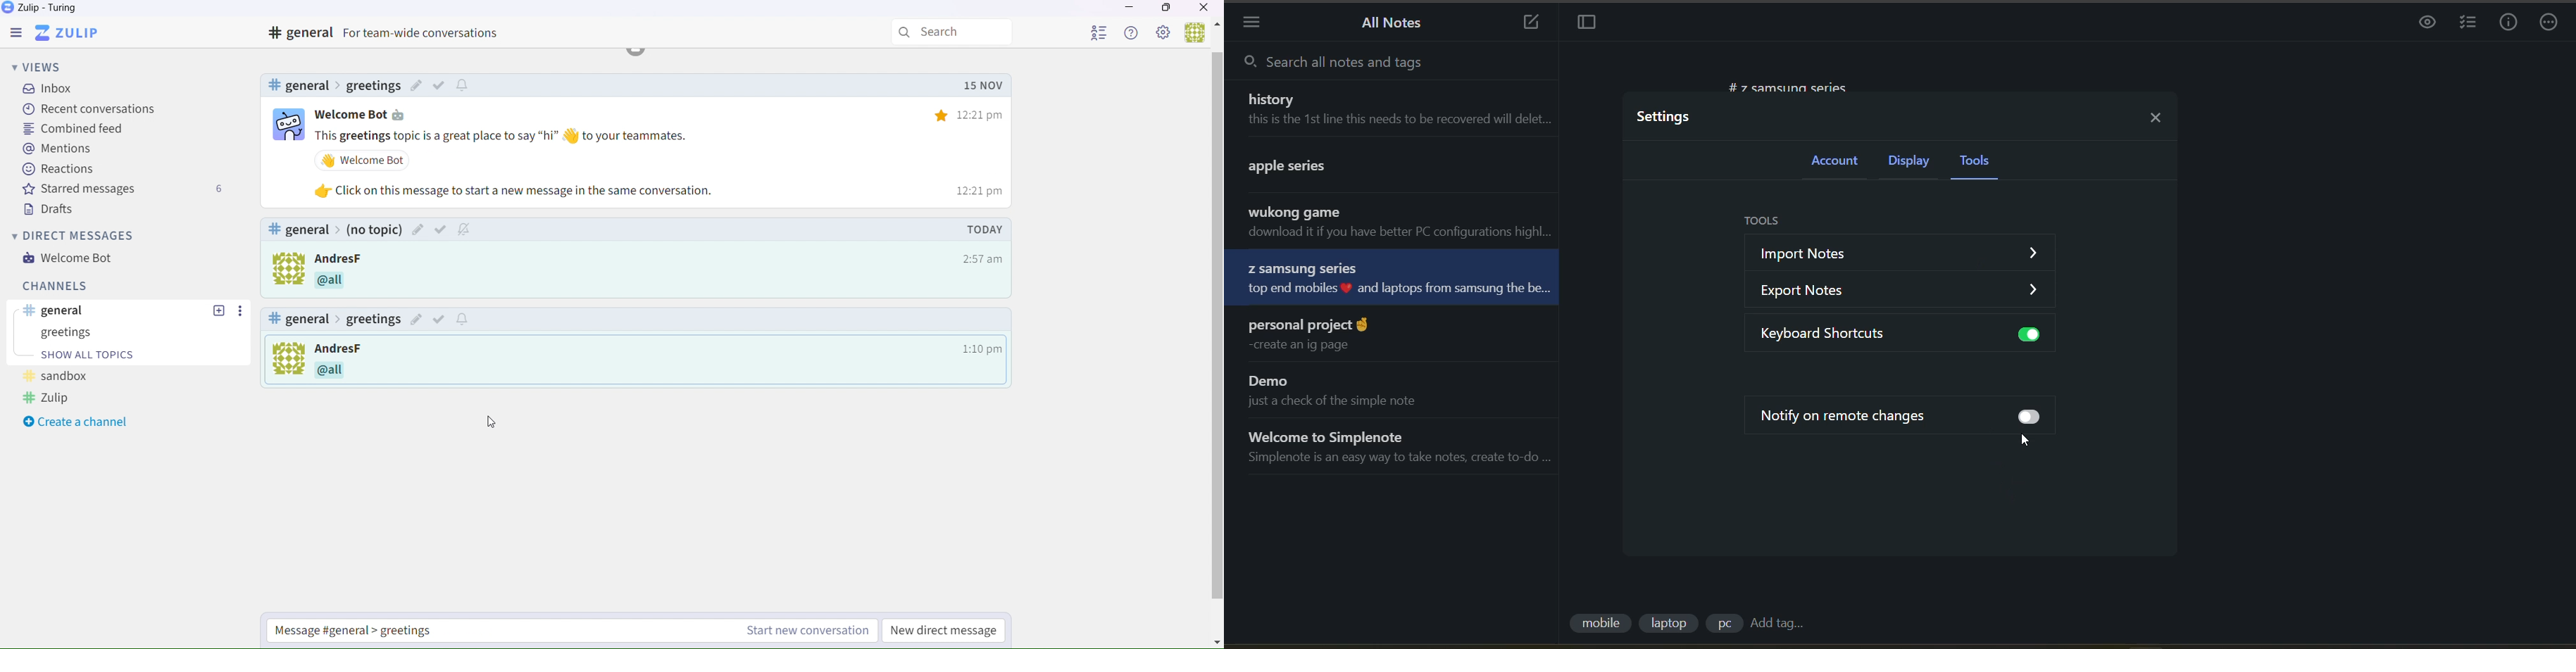 Image resolution: width=2576 pixels, height=672 pixels. Describe the element at coordinates (442, 228) in the screenshot. I see `` at that location.